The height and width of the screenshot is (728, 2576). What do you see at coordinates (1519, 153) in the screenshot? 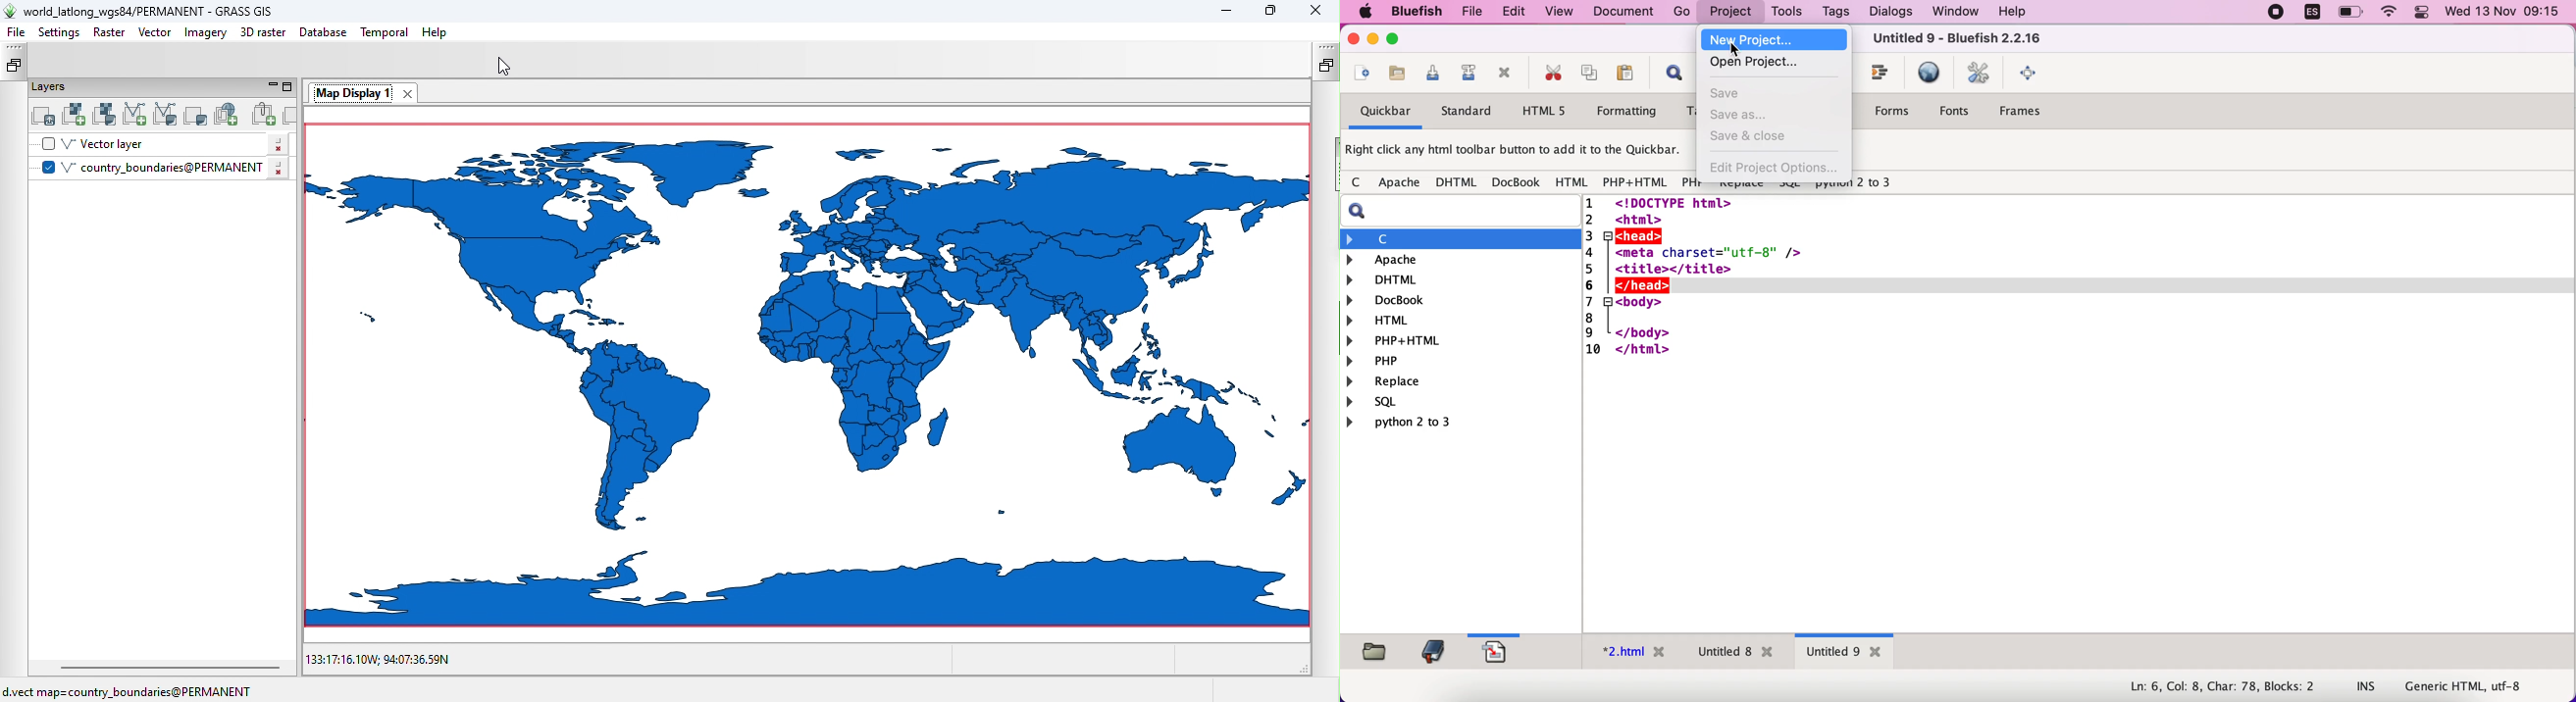
I see `right click any html toolbar button to add it to the quickbar` at bounding box center [1519, 153].